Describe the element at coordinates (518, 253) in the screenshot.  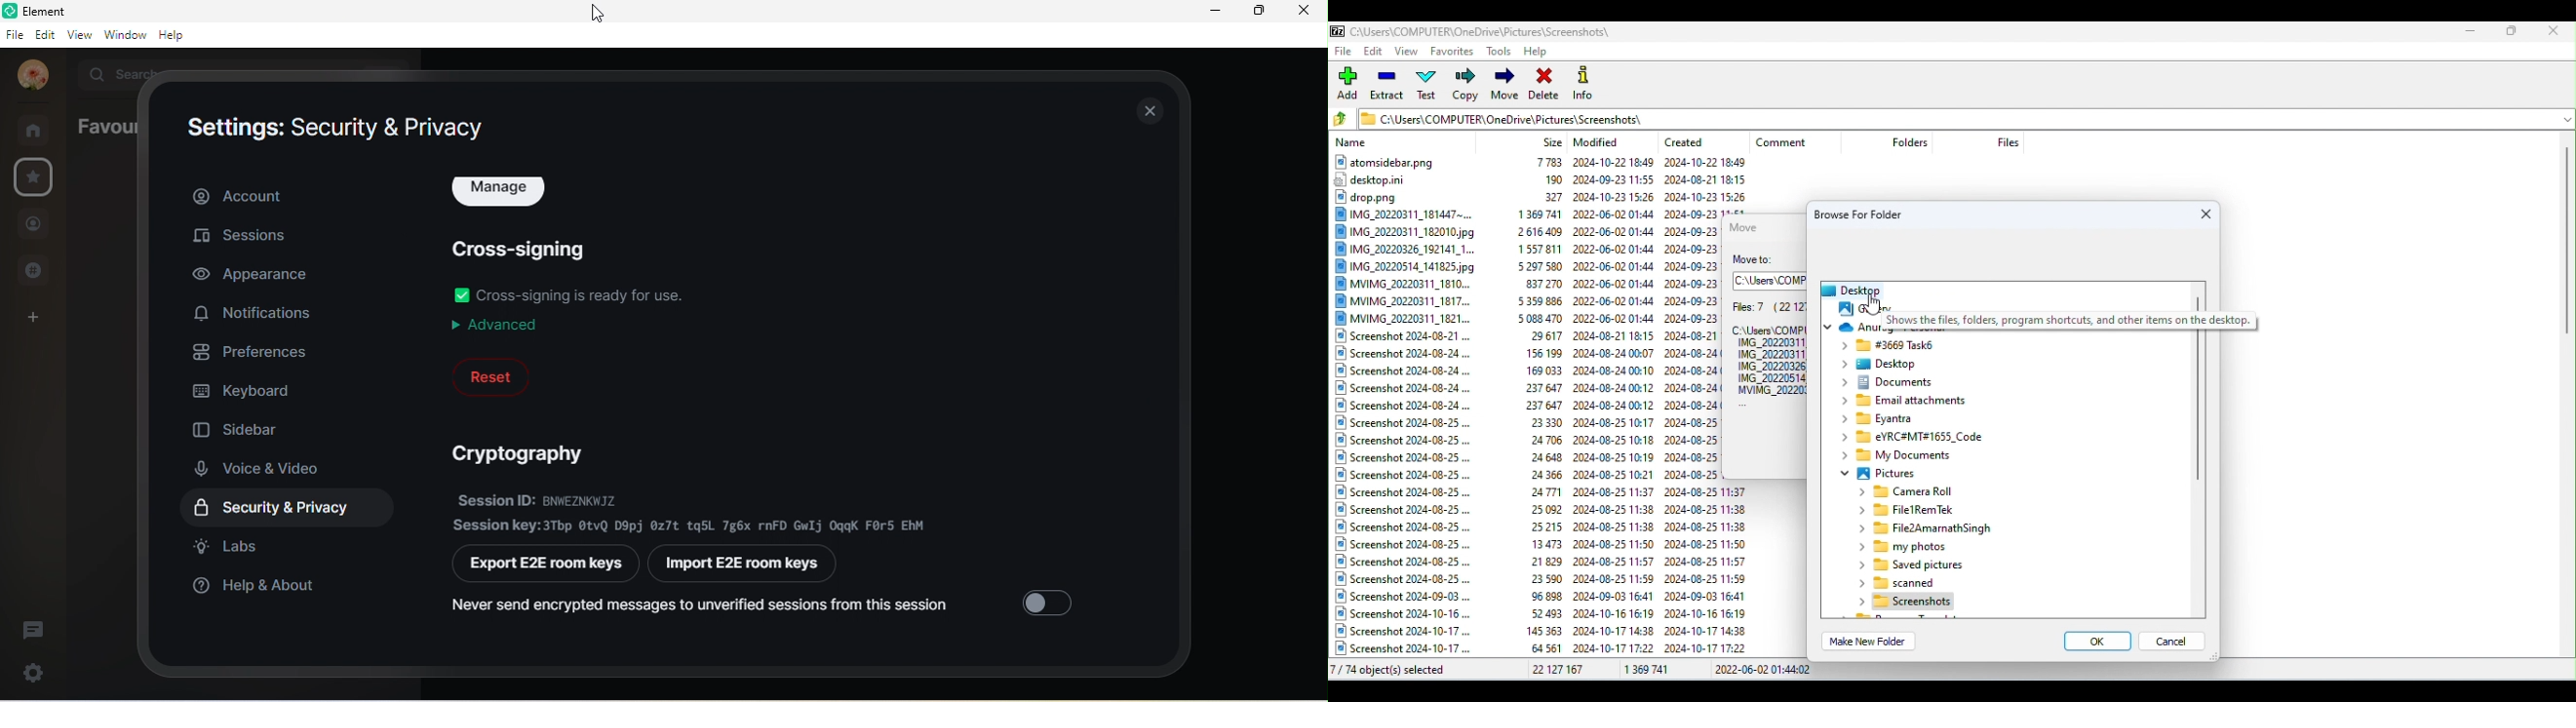
I see `cross-signing` at that location.